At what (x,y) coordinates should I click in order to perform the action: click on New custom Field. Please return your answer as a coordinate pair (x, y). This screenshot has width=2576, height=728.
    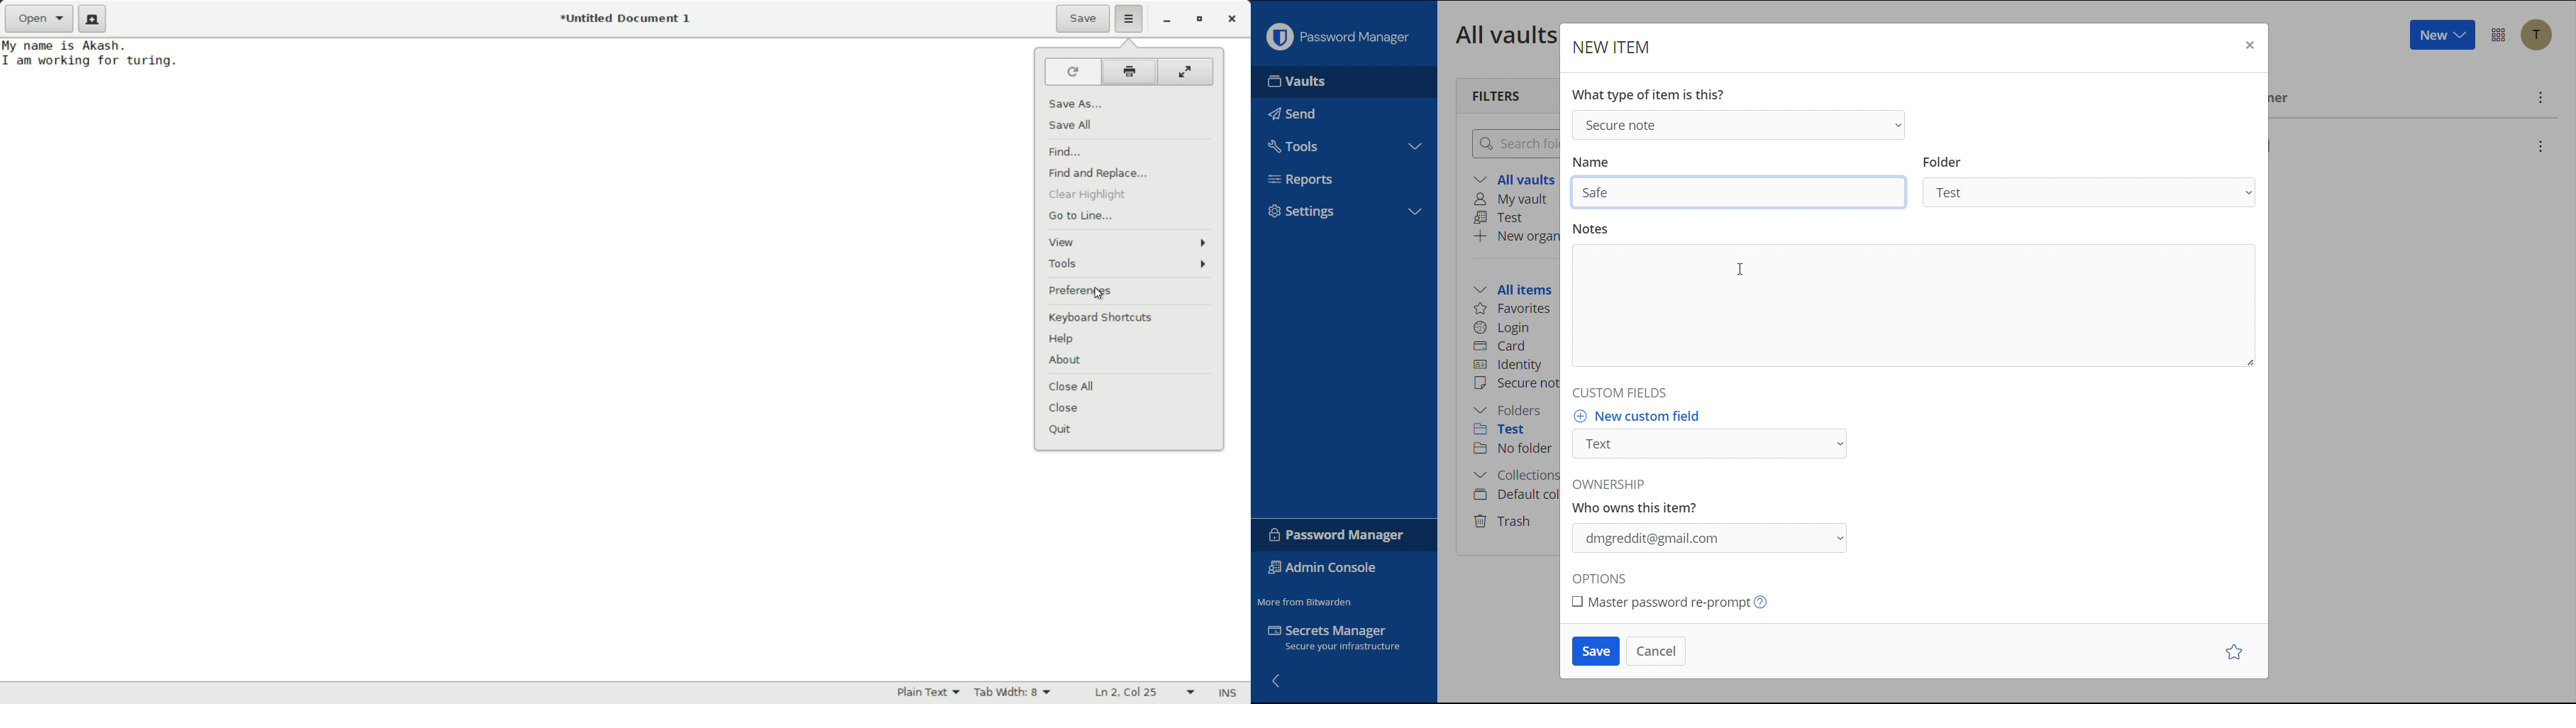
    Looking at the image, I should click on (1710, 444).